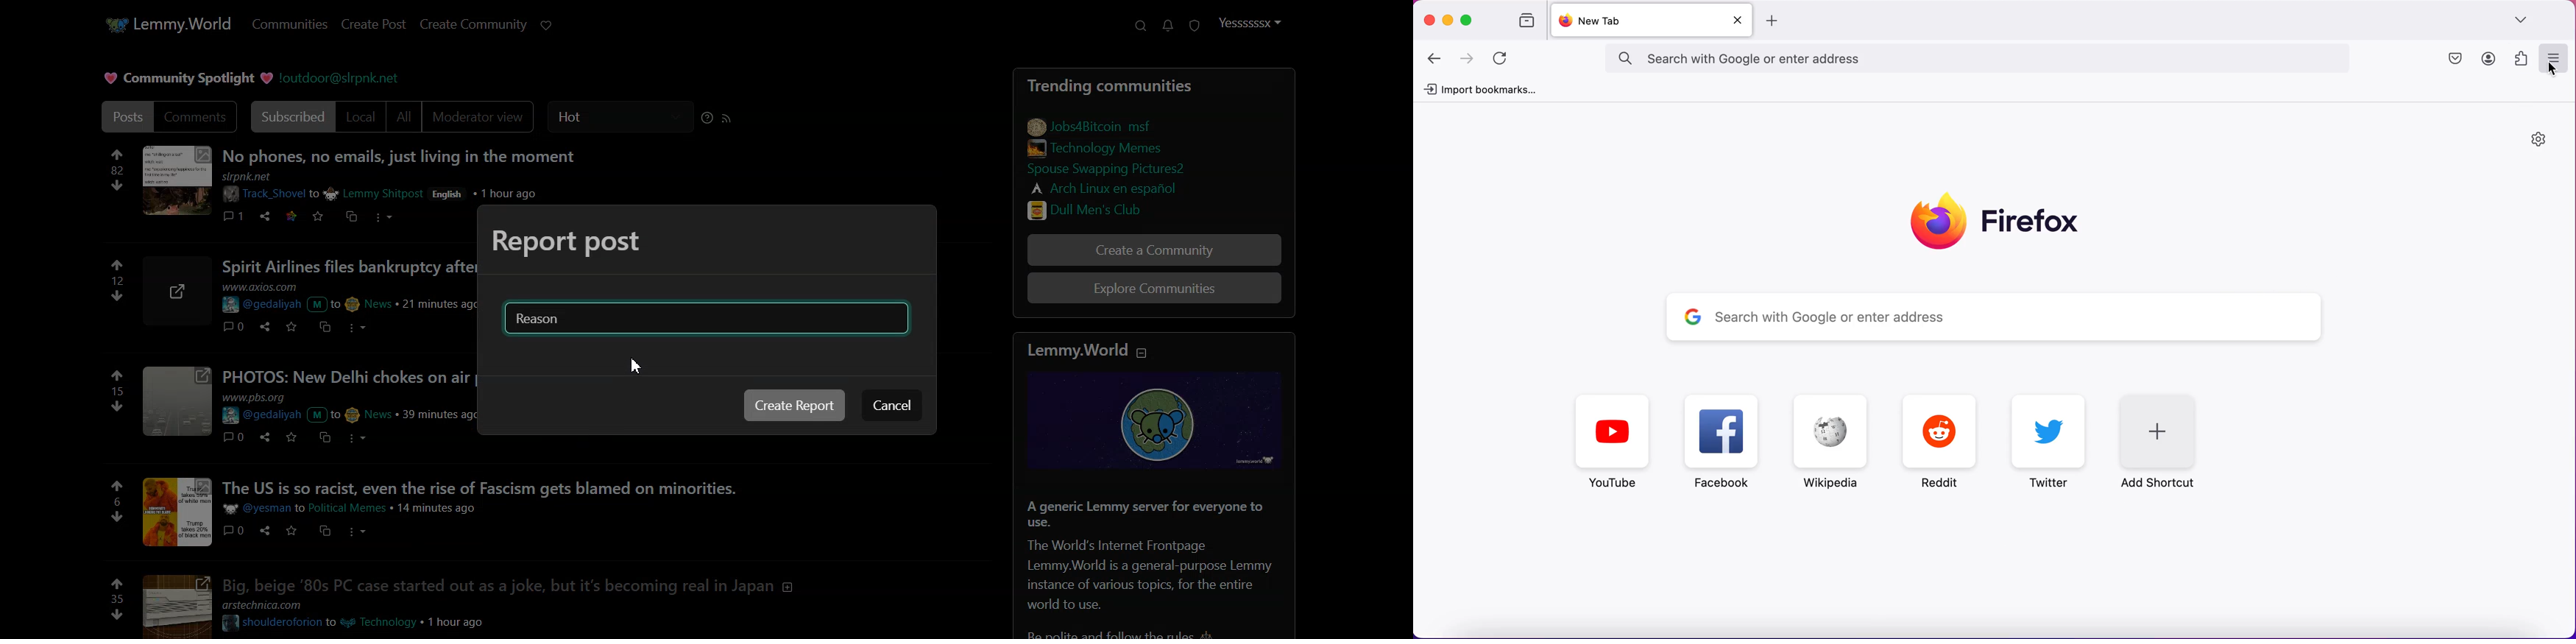 The width and height of the screenshot is (2576, 644). What do you see at coordinates (518, 484) in the screenshot?
I see `post` at bounding box center [518, 484].